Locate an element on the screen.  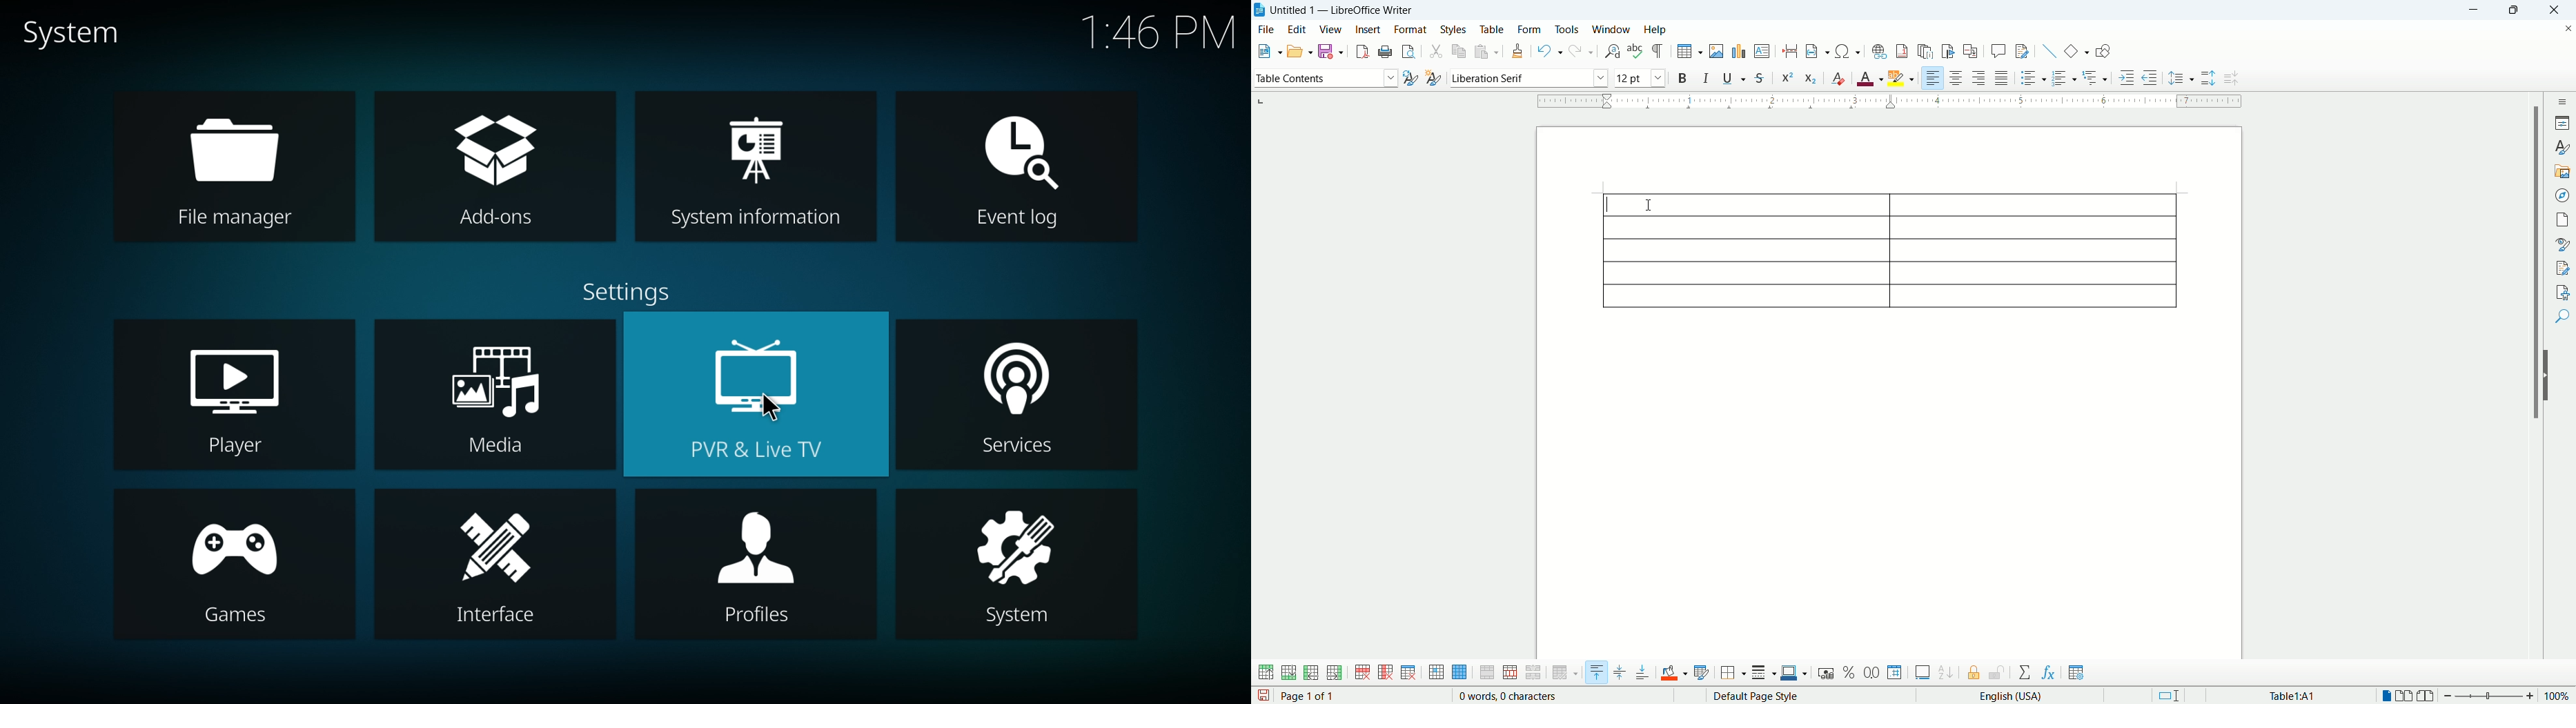
page style is located at coordinates (1787, 696).